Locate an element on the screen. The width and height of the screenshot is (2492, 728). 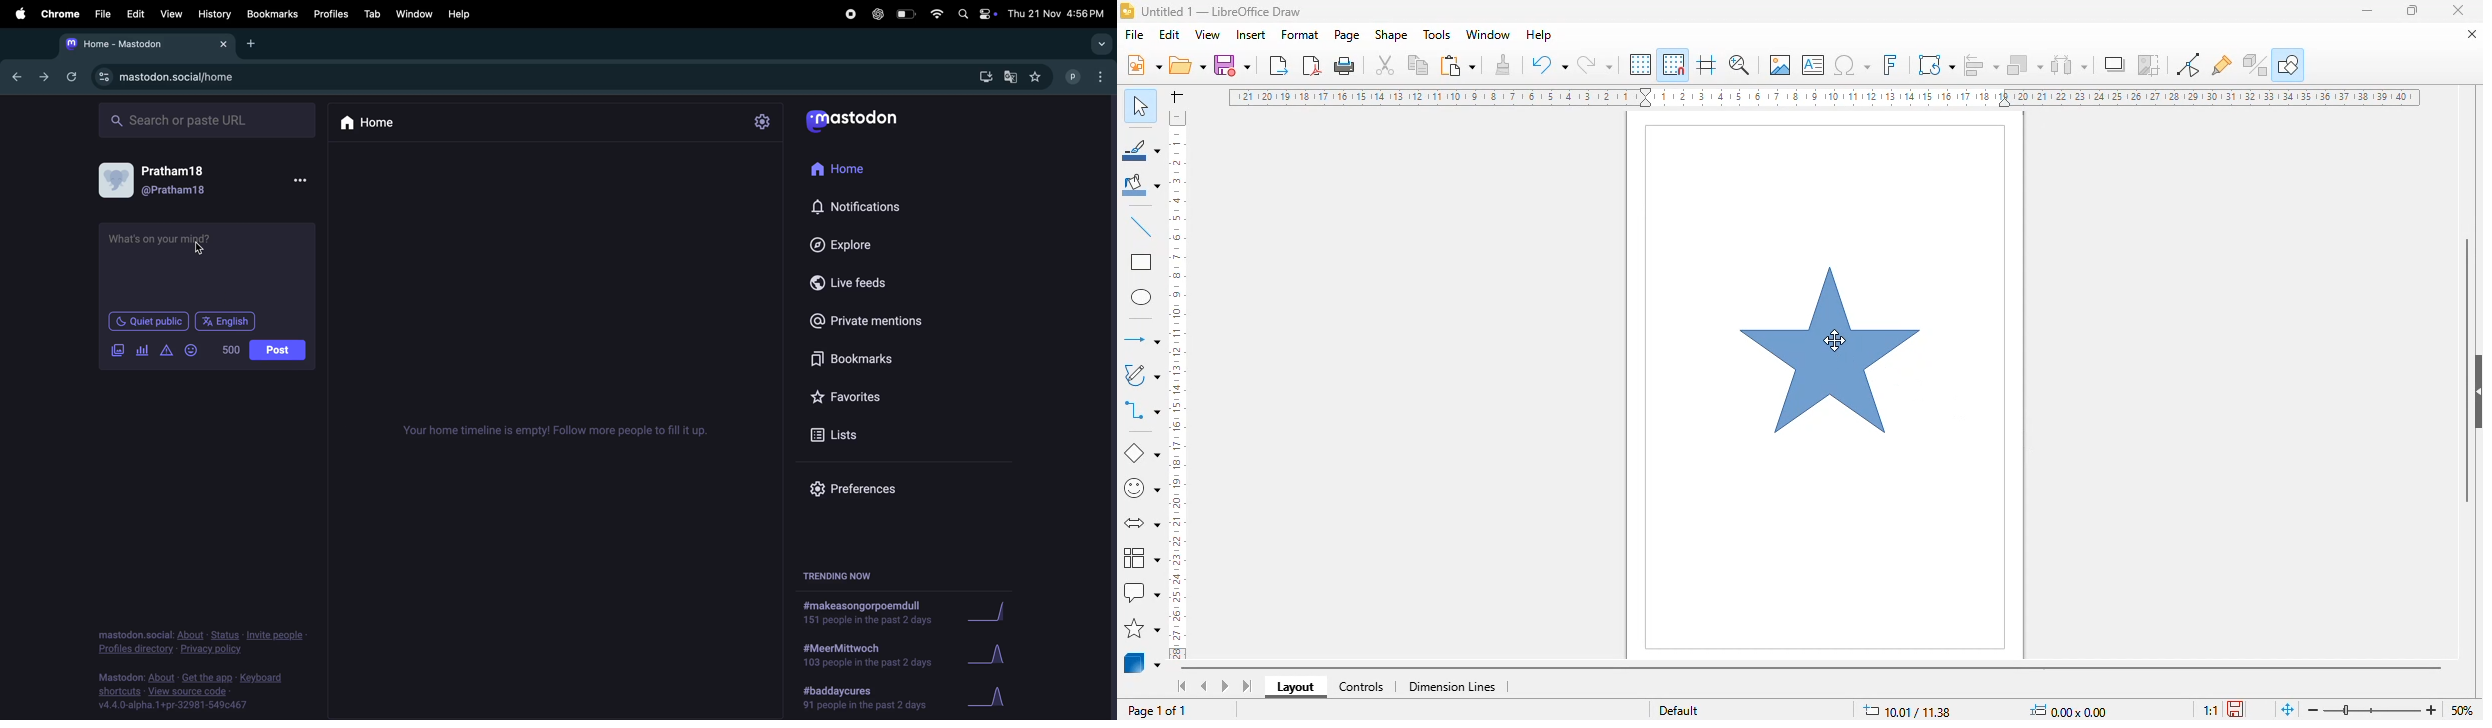
width and height of object is located at coordinates (2069, 710).